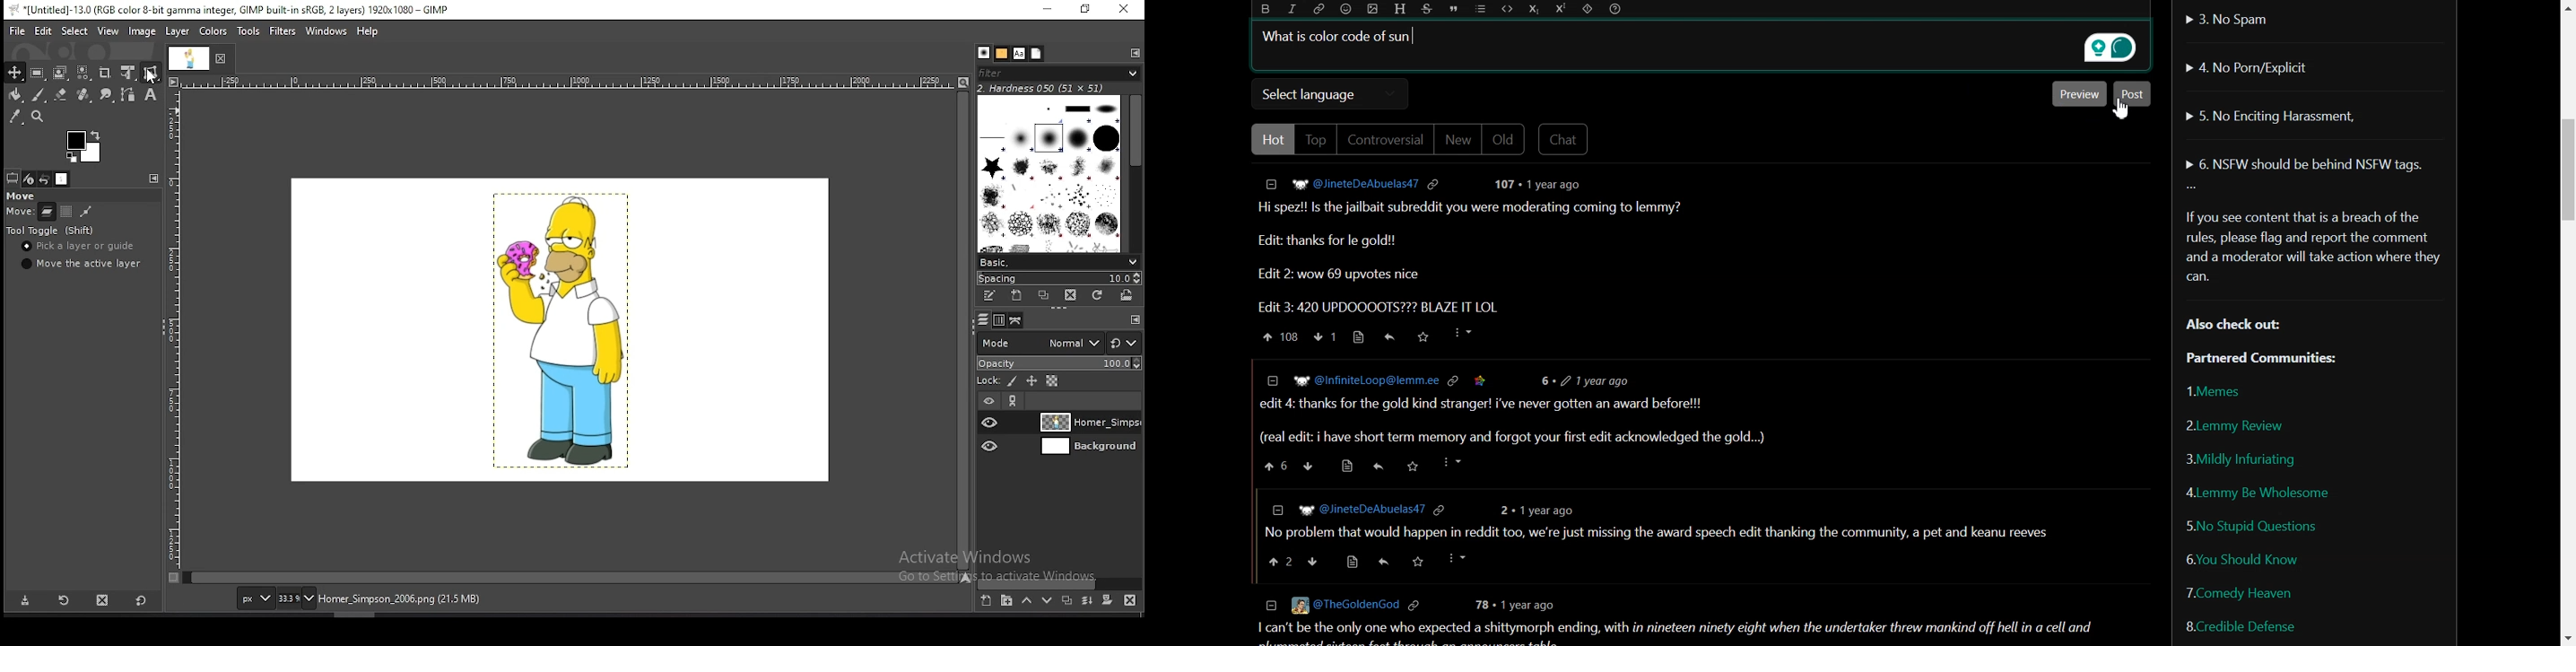  I want to click on List, so click(1480, 9).